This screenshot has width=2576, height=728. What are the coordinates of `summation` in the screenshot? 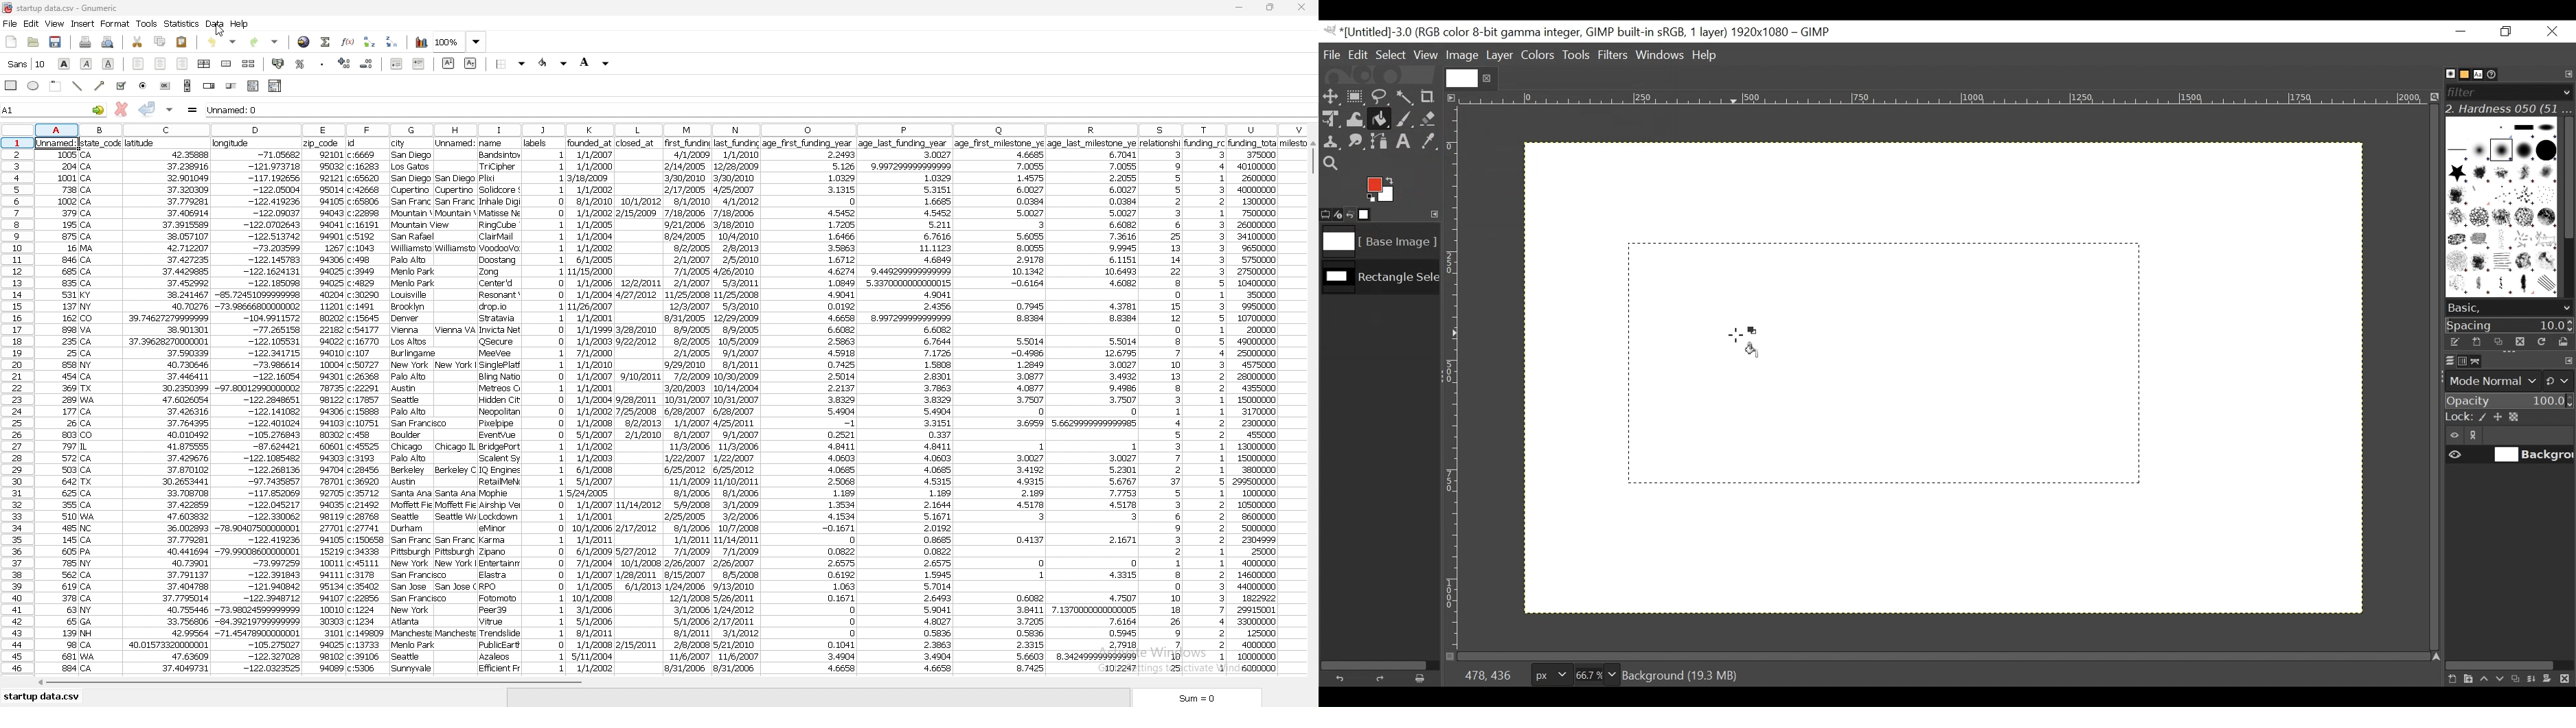 It's located at (326, 42).